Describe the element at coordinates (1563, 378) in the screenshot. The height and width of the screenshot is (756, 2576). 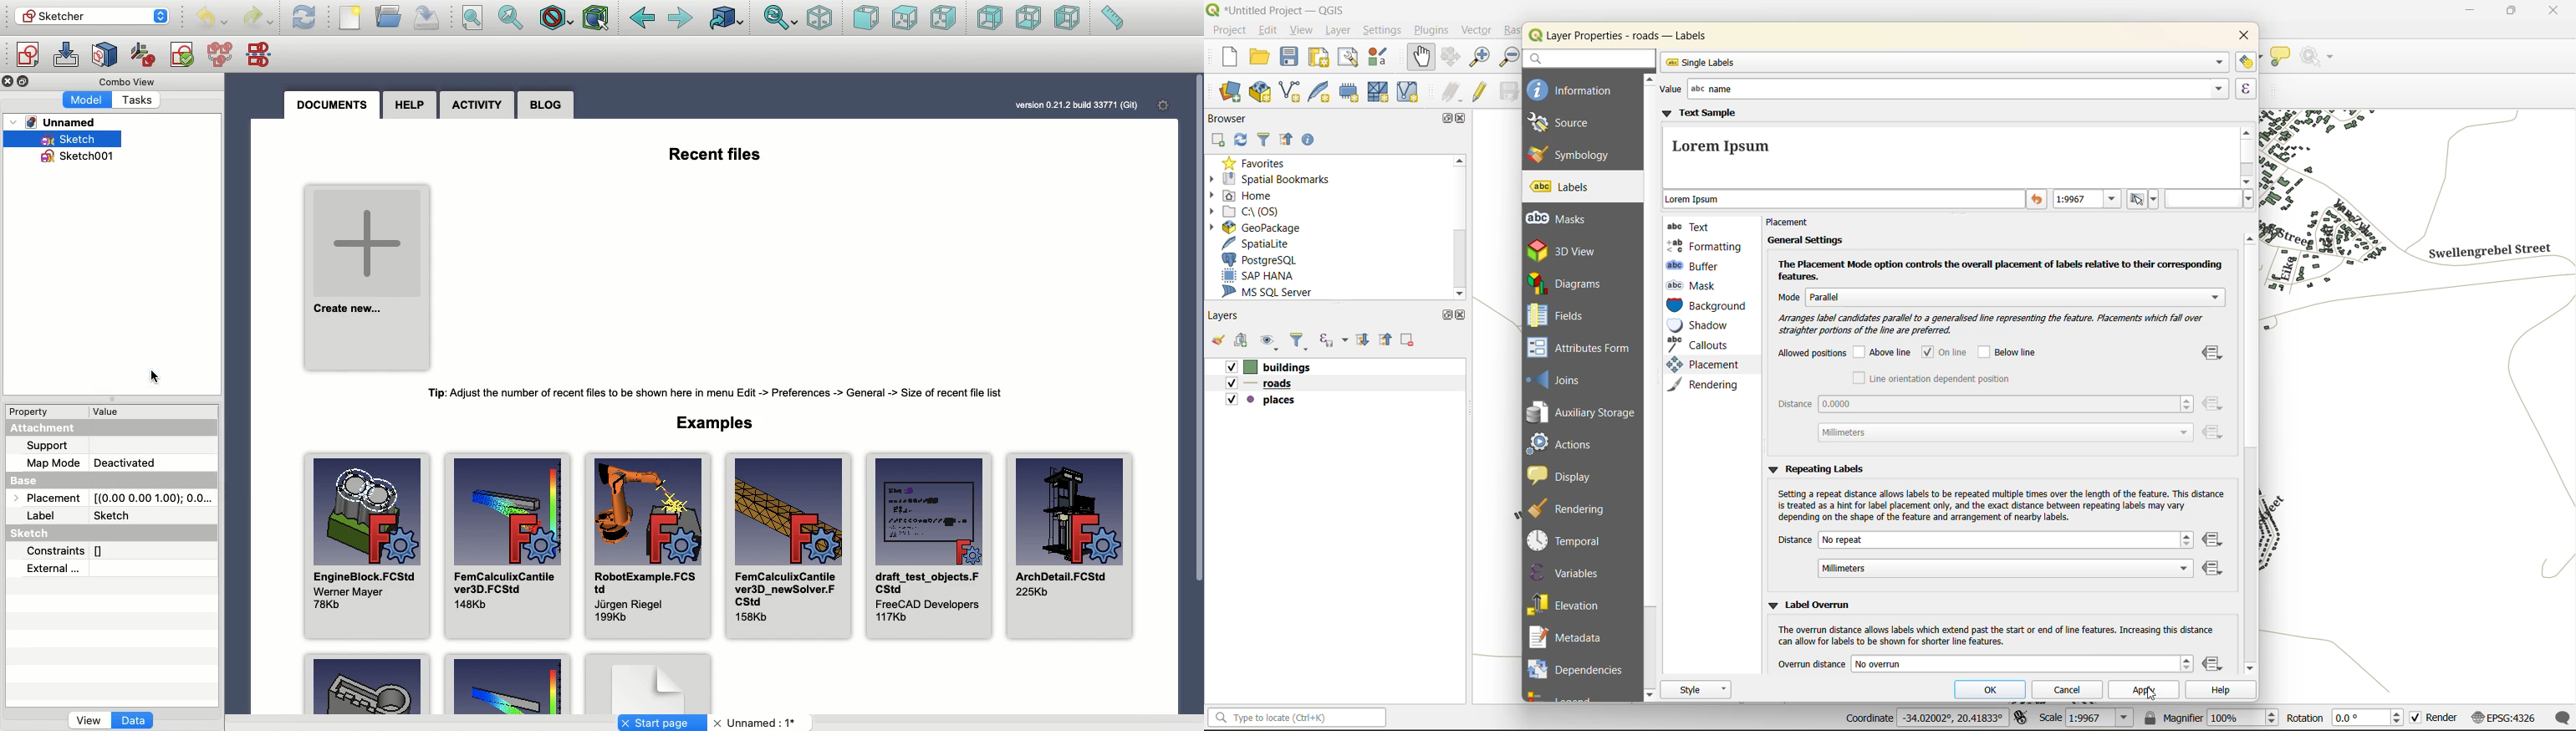
I see `joins` at that location.